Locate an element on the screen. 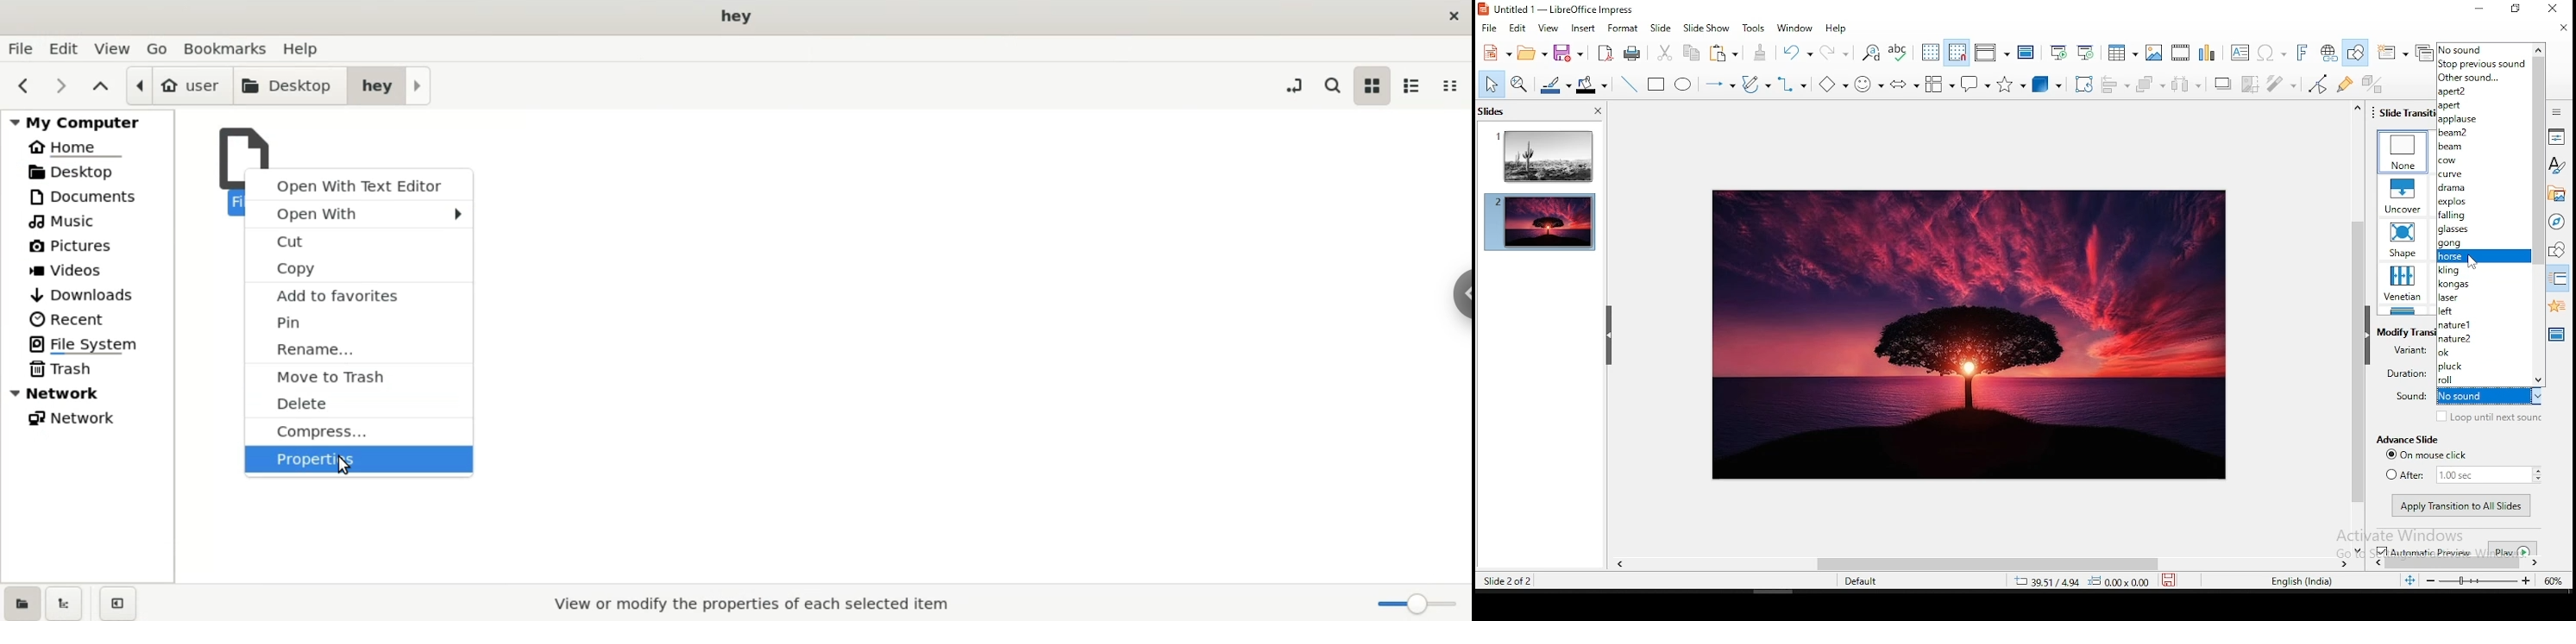  snap to grids is located at coordinates (1957, 53).